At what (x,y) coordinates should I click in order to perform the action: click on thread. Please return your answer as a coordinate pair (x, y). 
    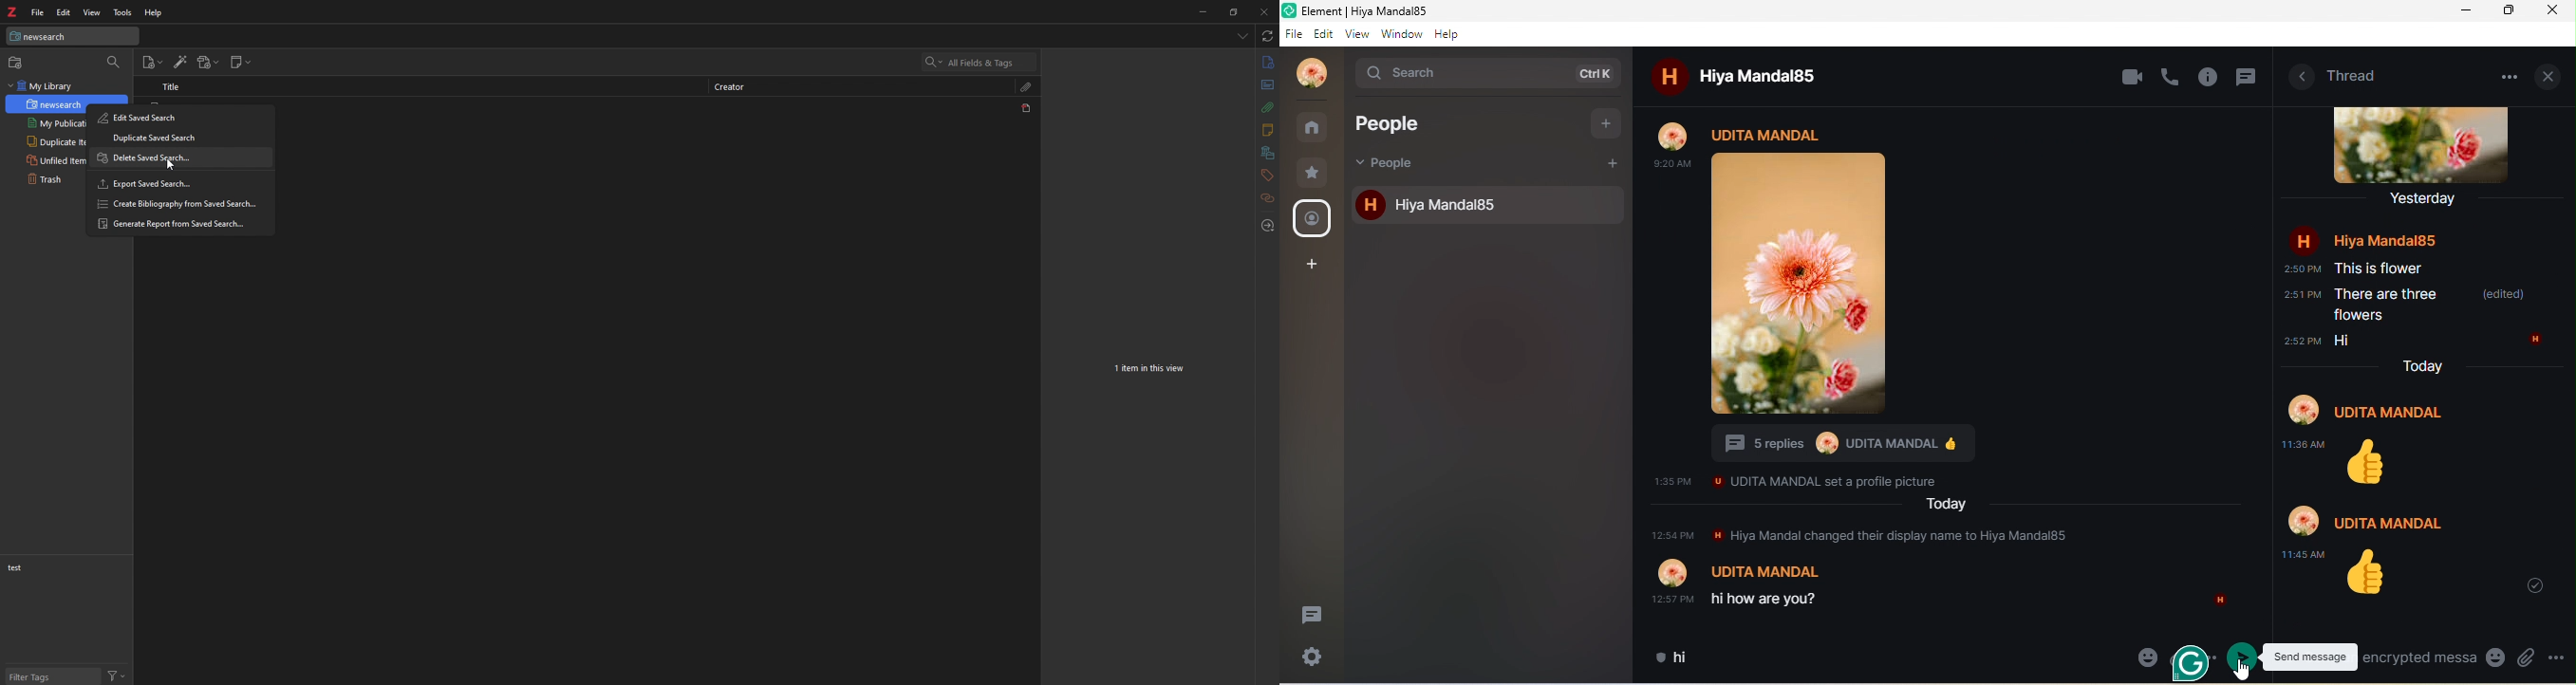
    Looking at the image, I should click on (2248, 79).